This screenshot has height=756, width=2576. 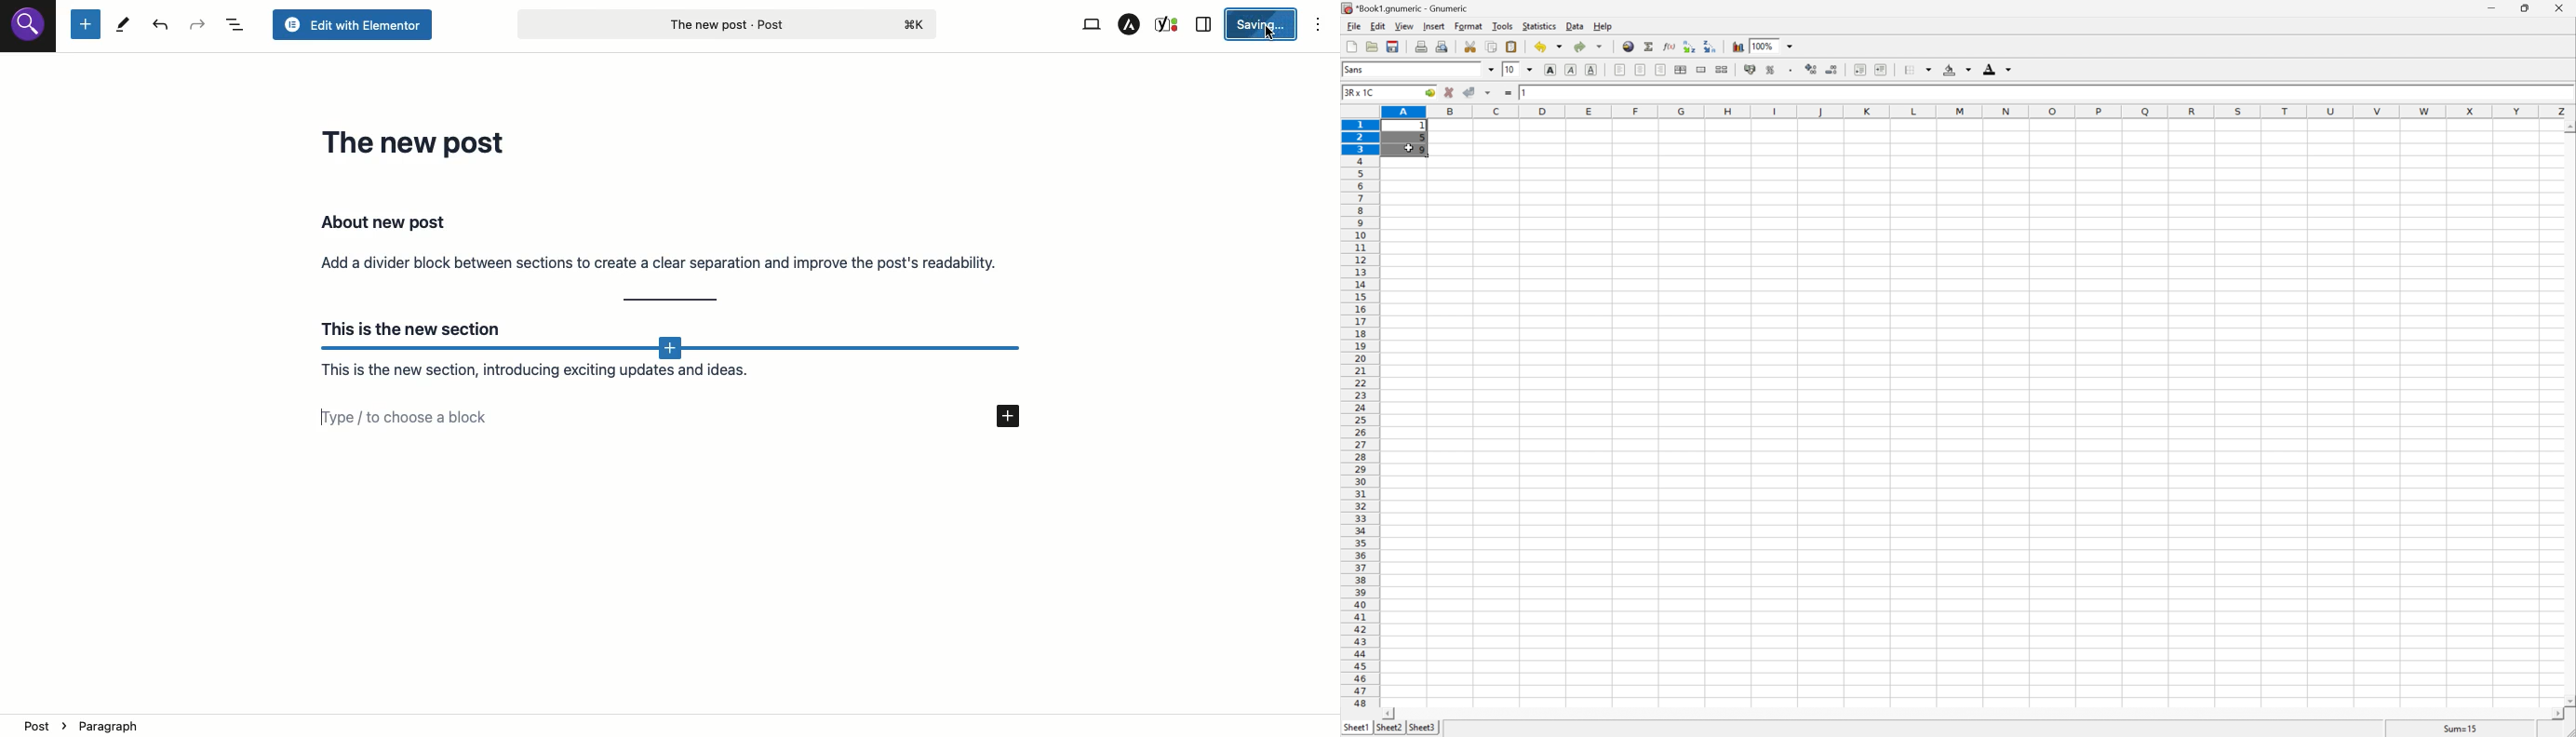 I want to click on sheet2, so click(x=1389, y=730).